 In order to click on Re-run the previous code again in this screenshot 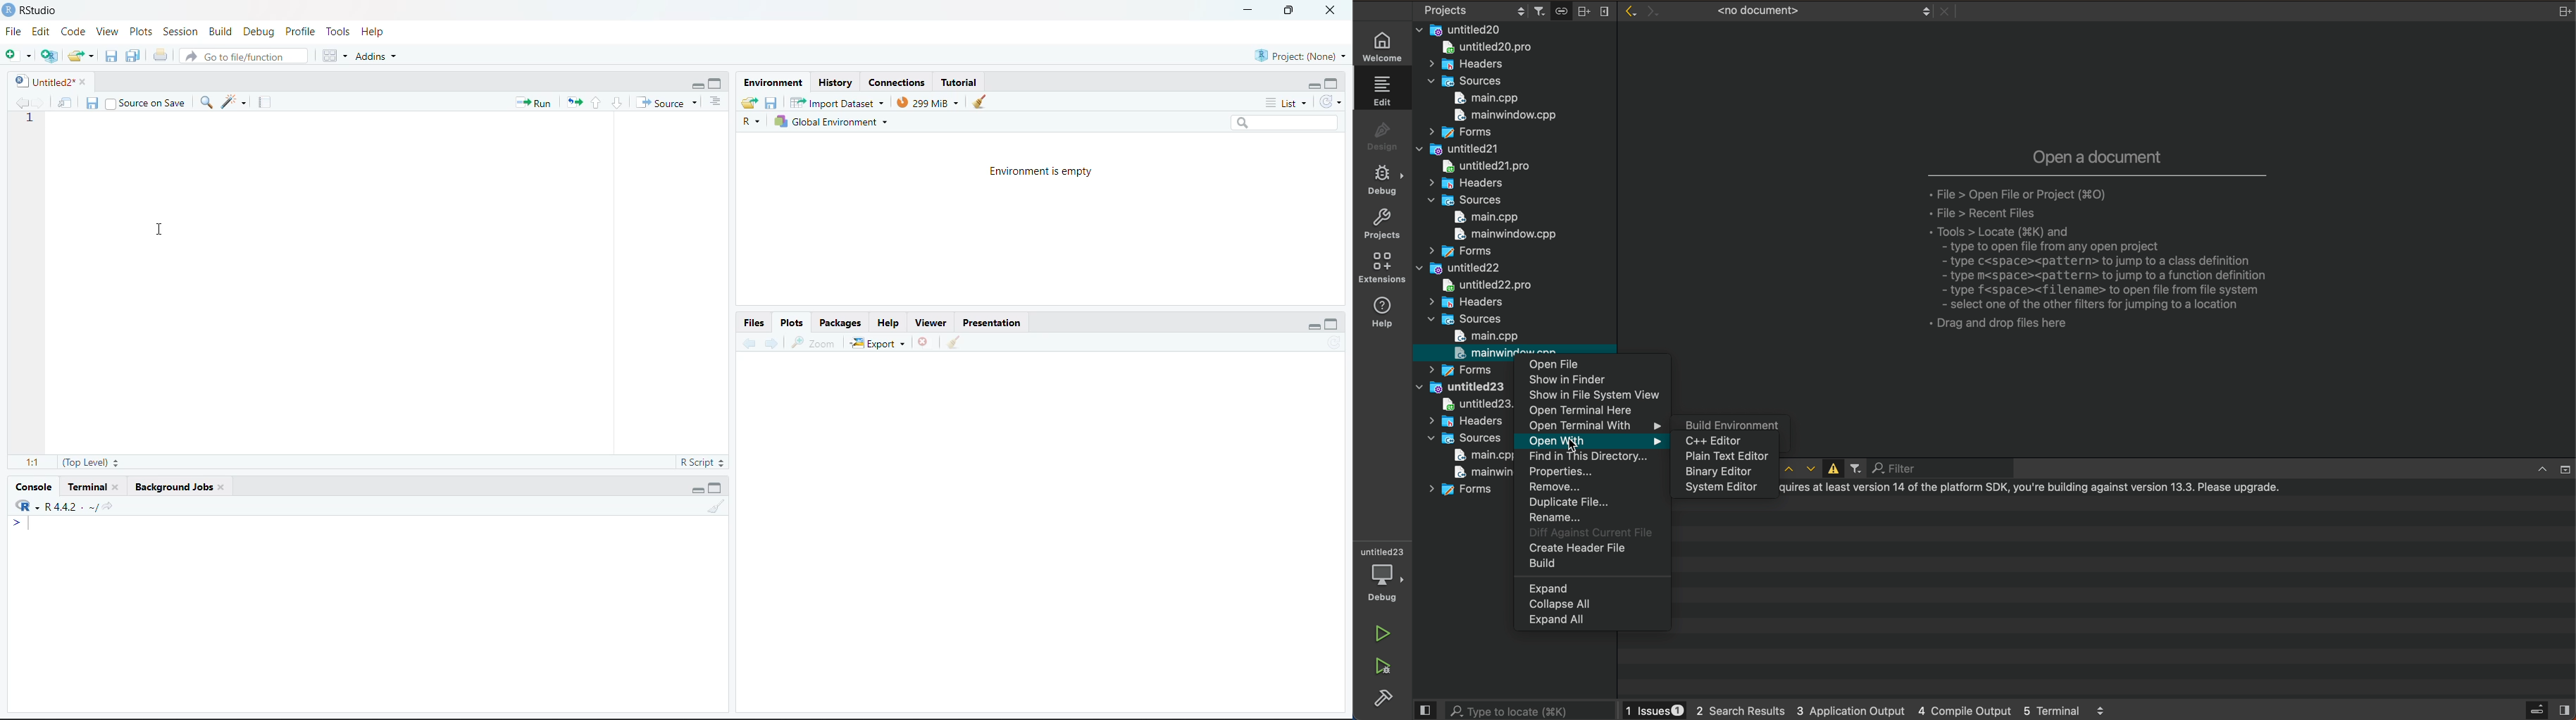, I will do `click(571, 101)`.